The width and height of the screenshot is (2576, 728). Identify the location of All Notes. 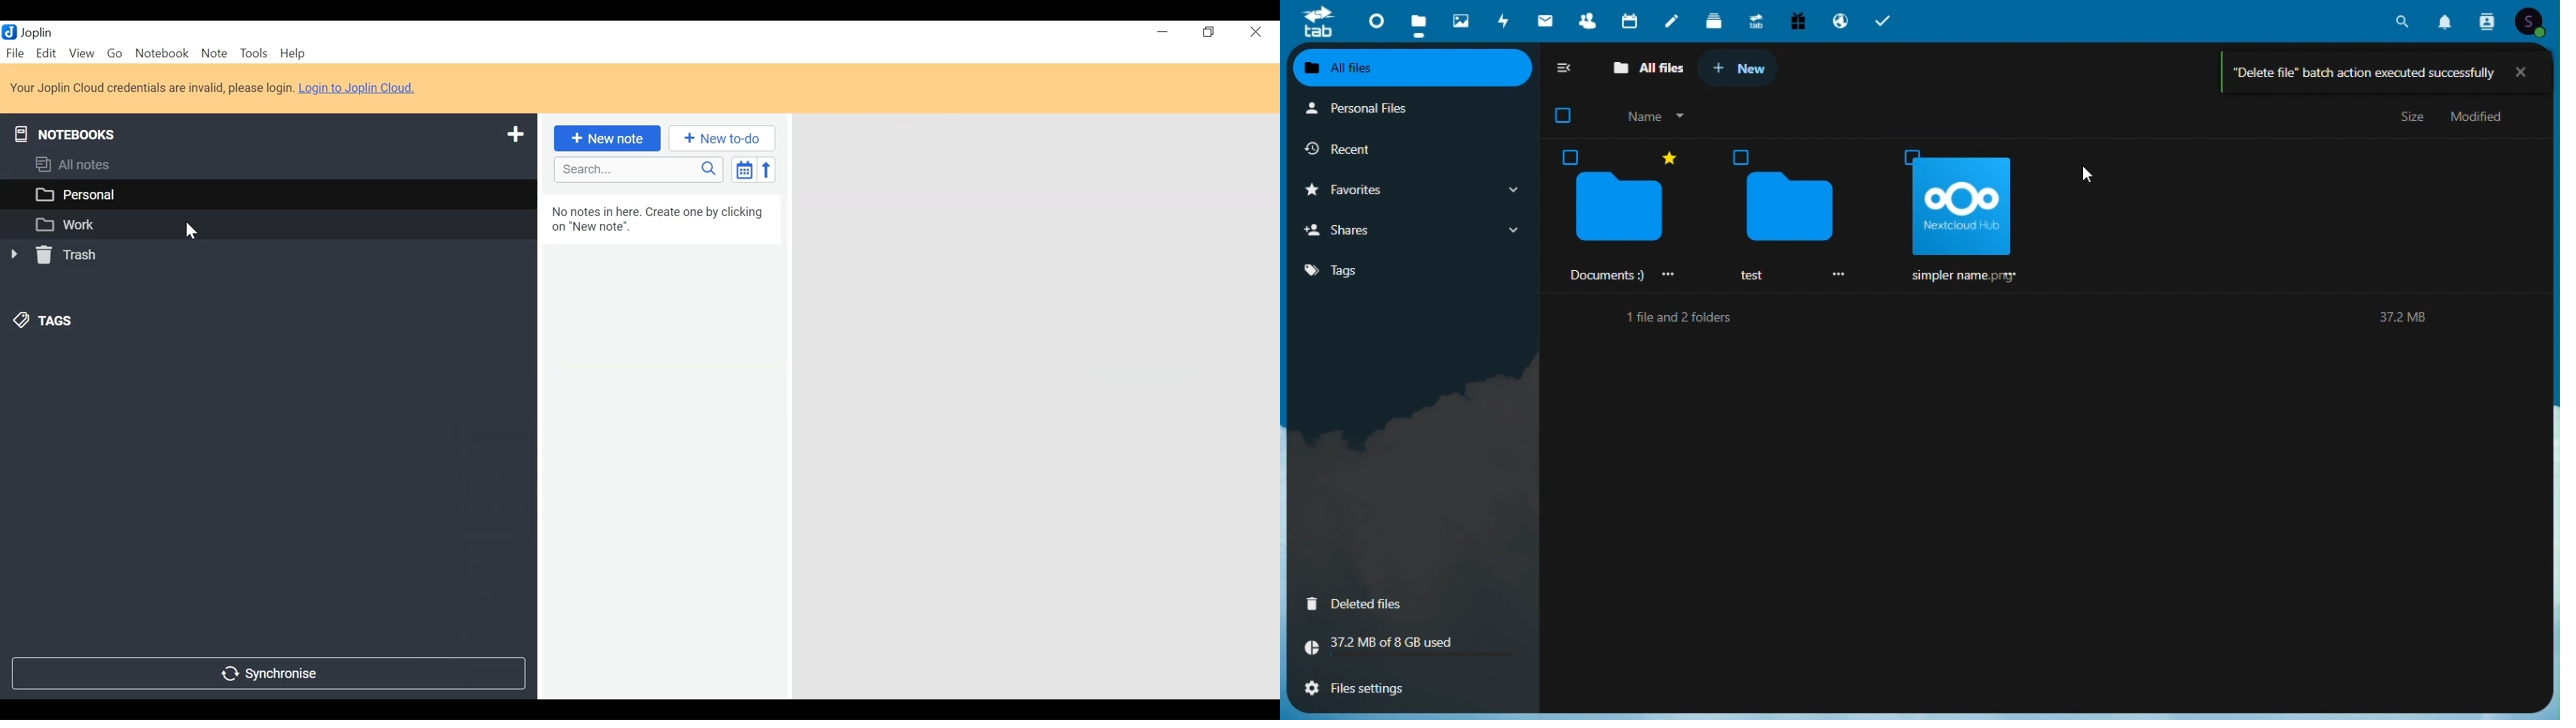
(267, 167).